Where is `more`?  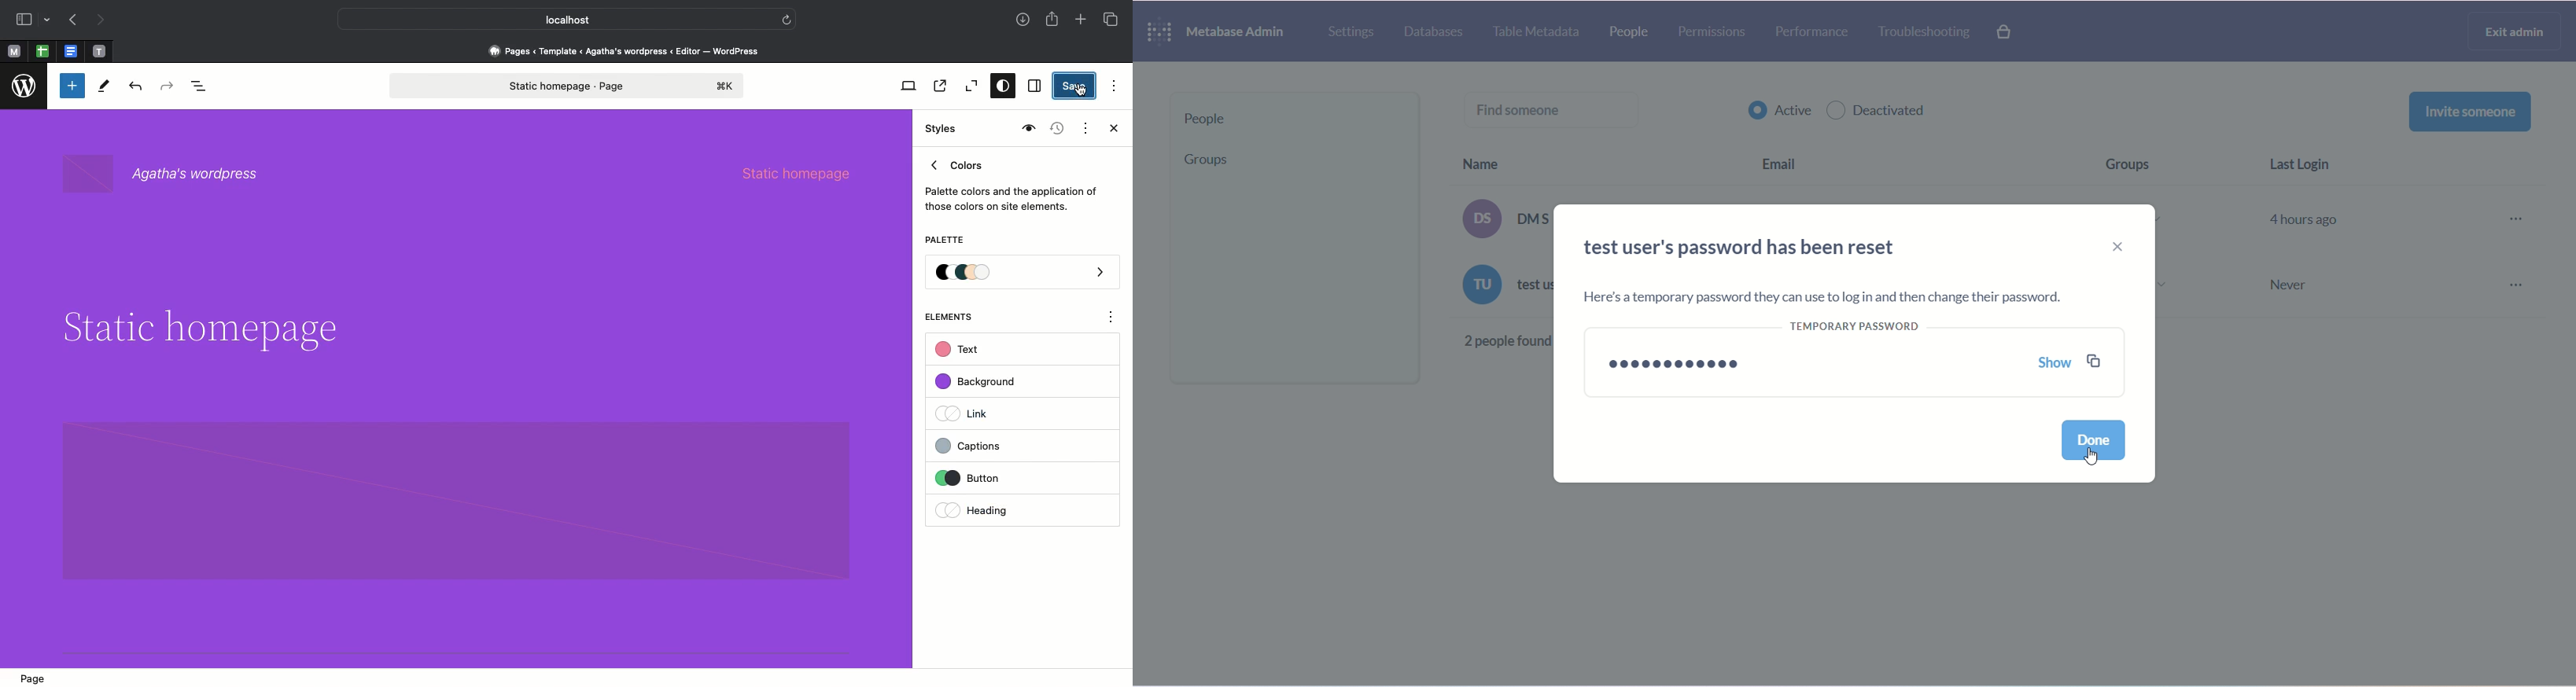 more is located at coordinates (2520, 254).